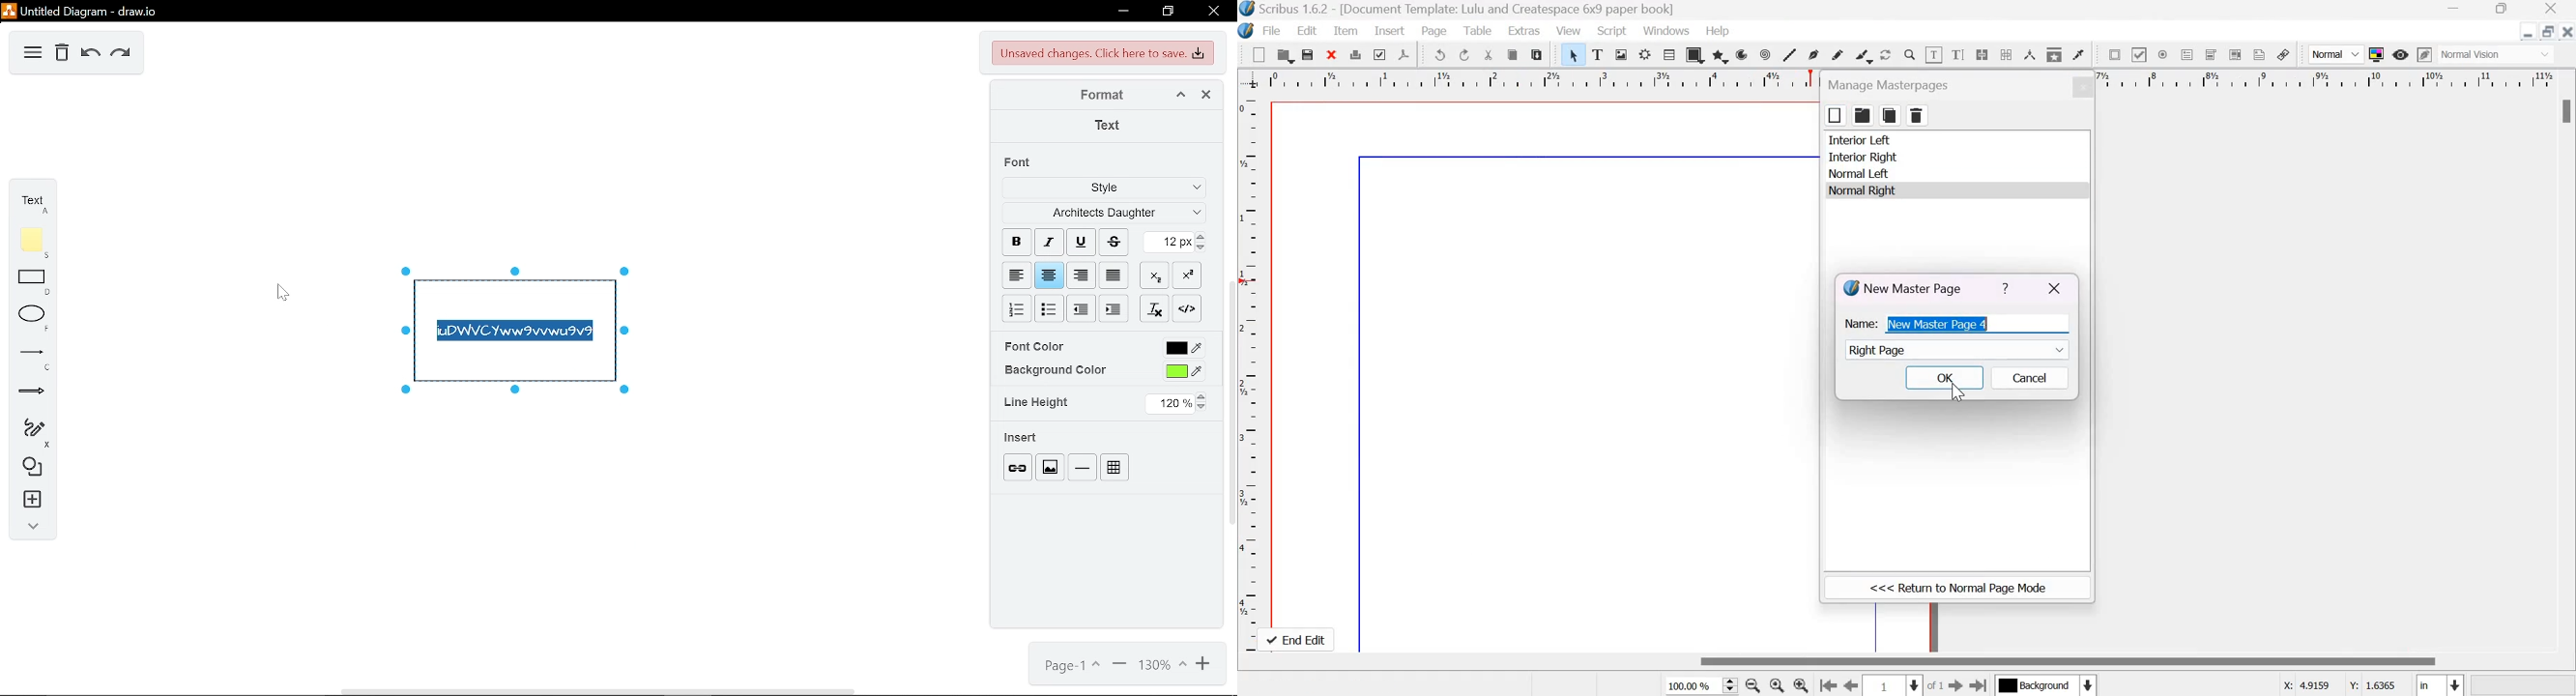 This screenshot has width=2576, height=700. I want to click on background color, so click(1055, 369).